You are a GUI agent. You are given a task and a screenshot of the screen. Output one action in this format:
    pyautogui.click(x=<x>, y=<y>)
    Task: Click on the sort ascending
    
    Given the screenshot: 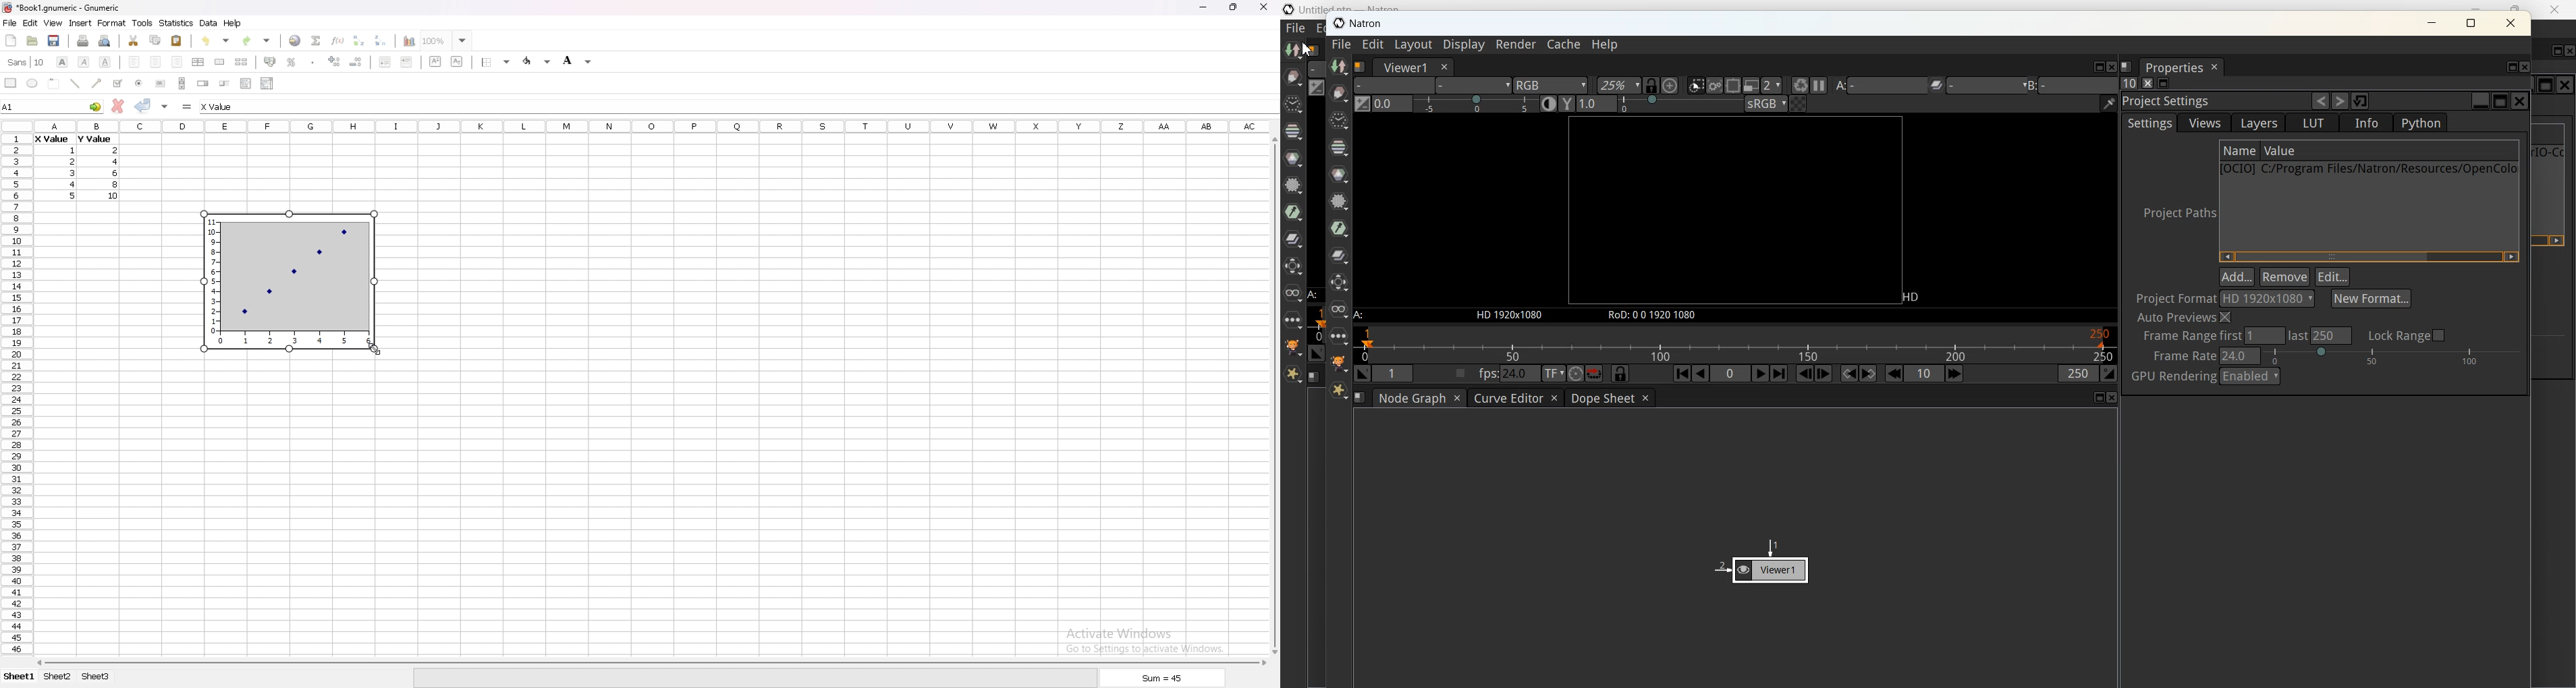 What is the action you would take?
    pyautogui.click(x=358, y=40)
    